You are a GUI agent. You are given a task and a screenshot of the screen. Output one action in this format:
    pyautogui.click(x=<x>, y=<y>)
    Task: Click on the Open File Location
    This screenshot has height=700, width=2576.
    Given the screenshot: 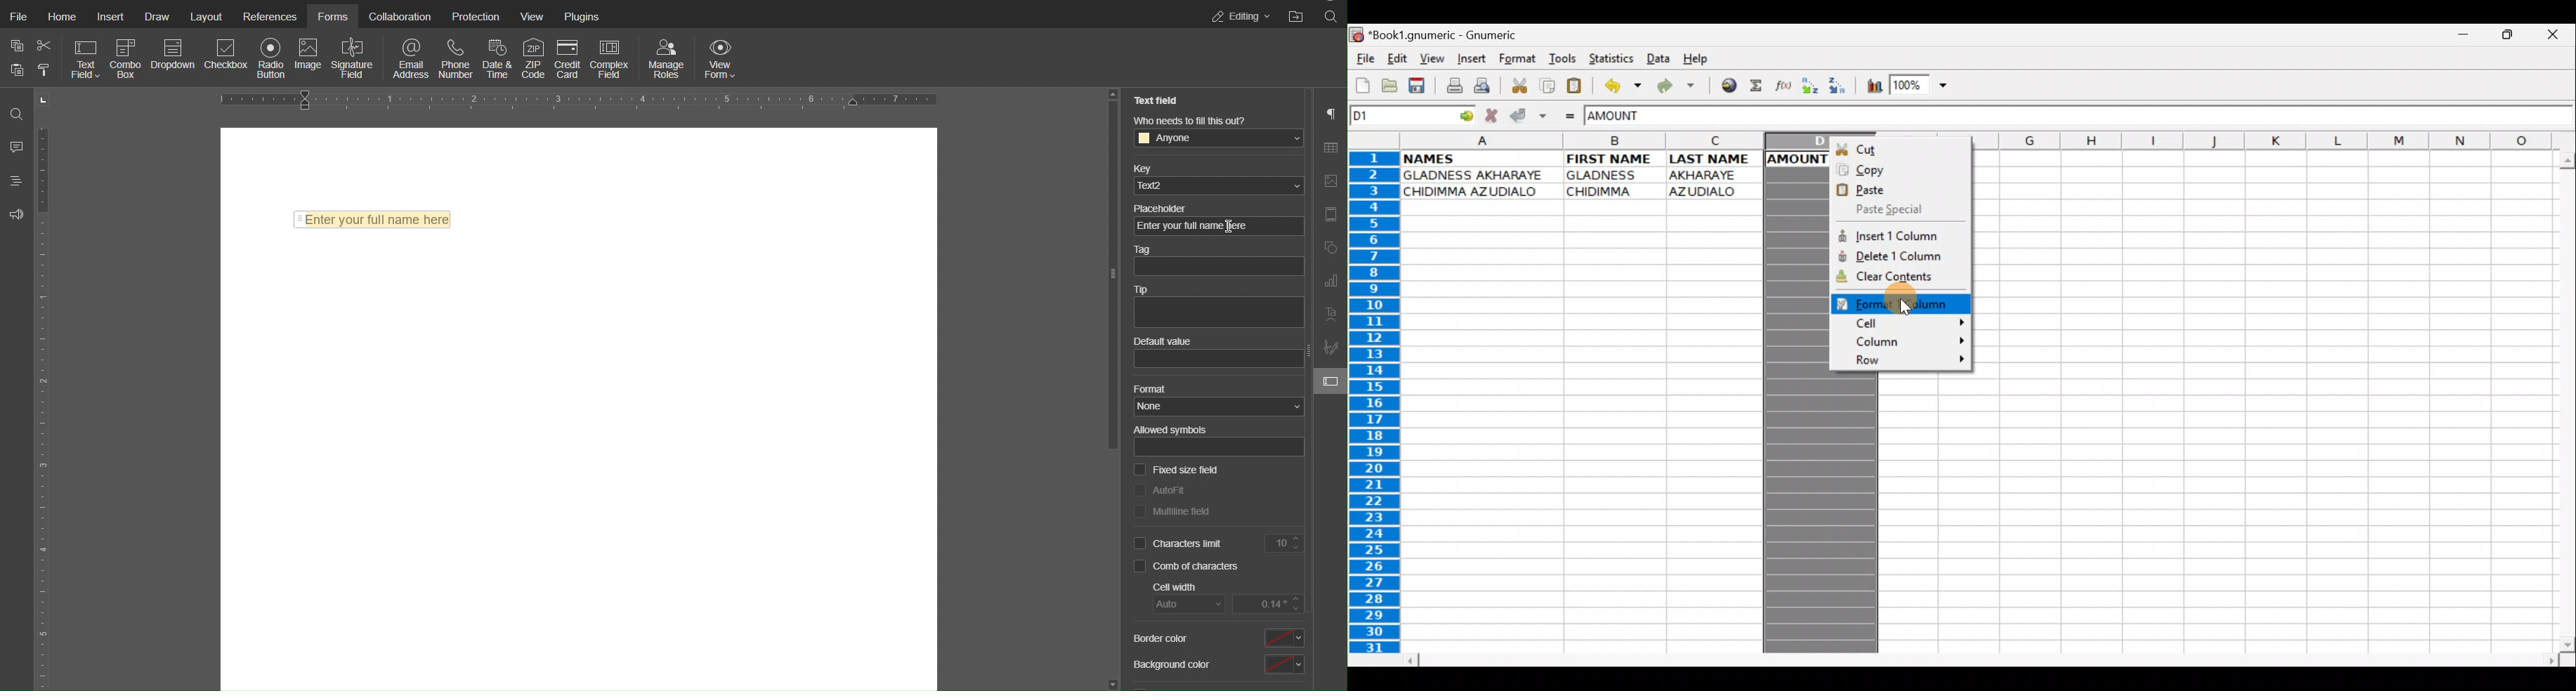 What is the action you would take?
    pyautogui.click(x=1297, y=15)
    